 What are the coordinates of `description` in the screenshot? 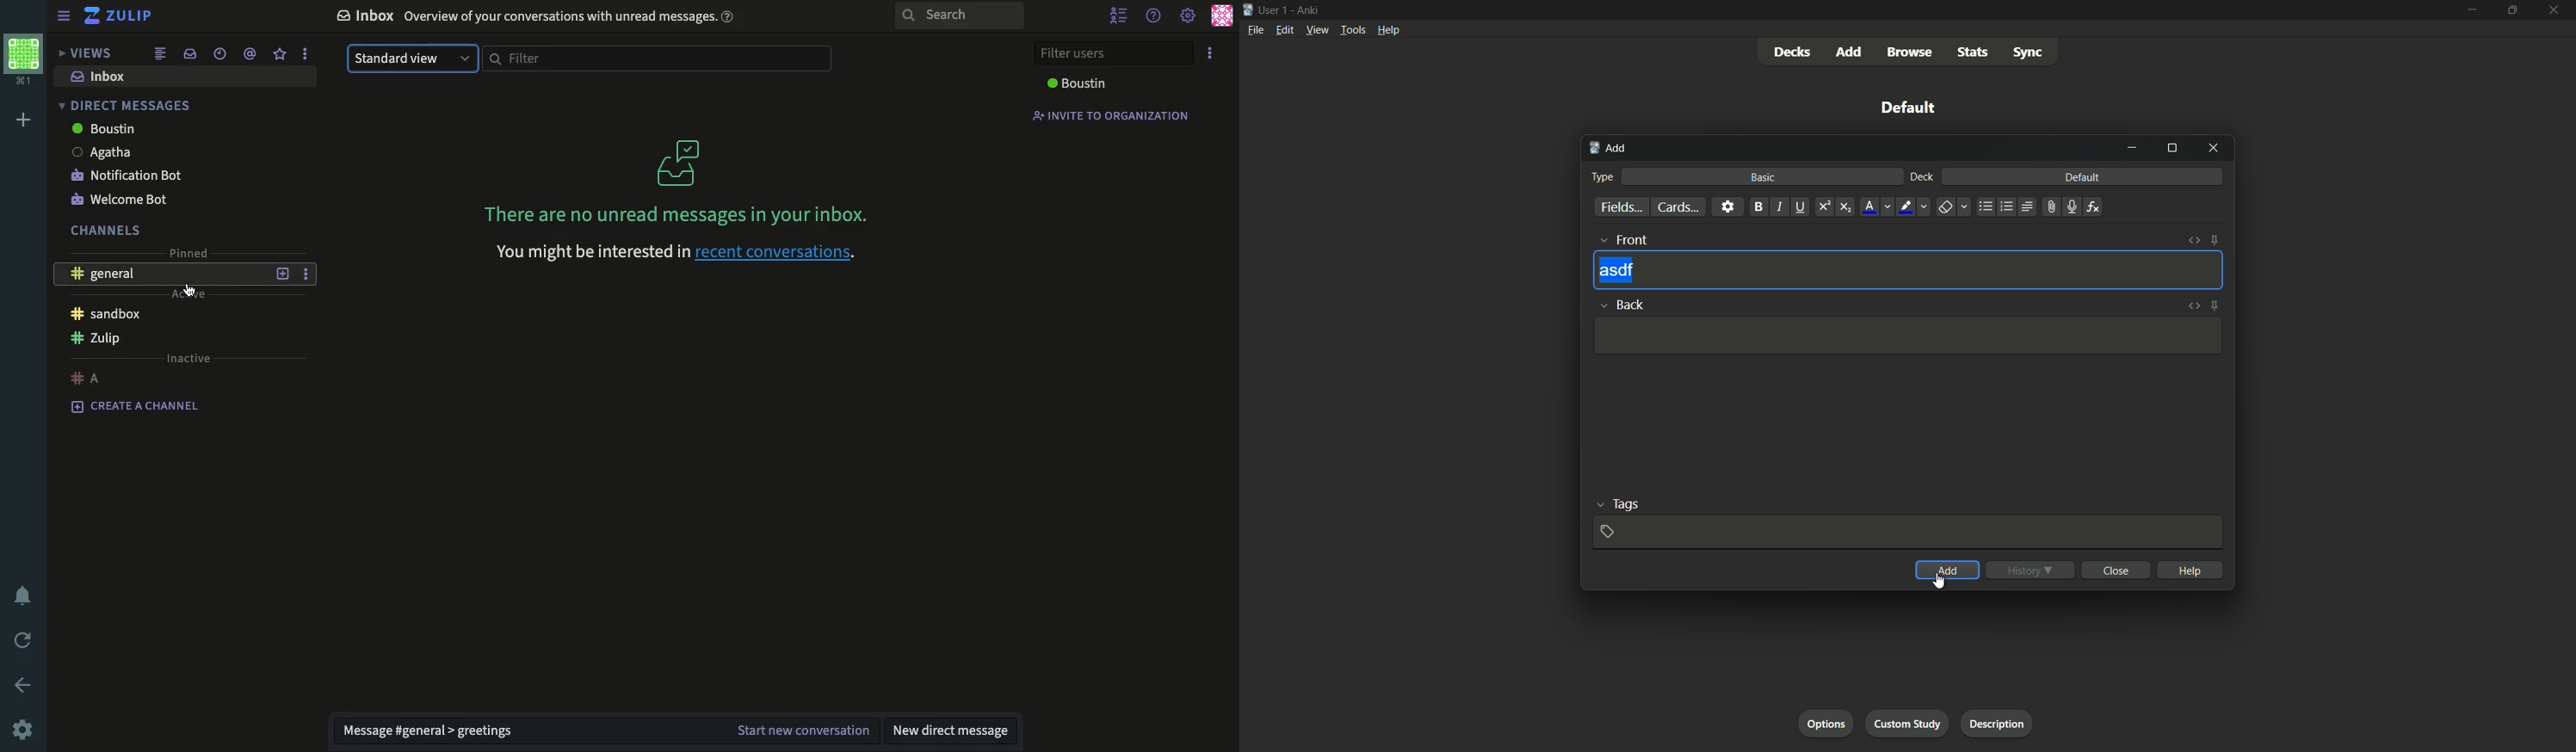 It's located at (1998, 723).